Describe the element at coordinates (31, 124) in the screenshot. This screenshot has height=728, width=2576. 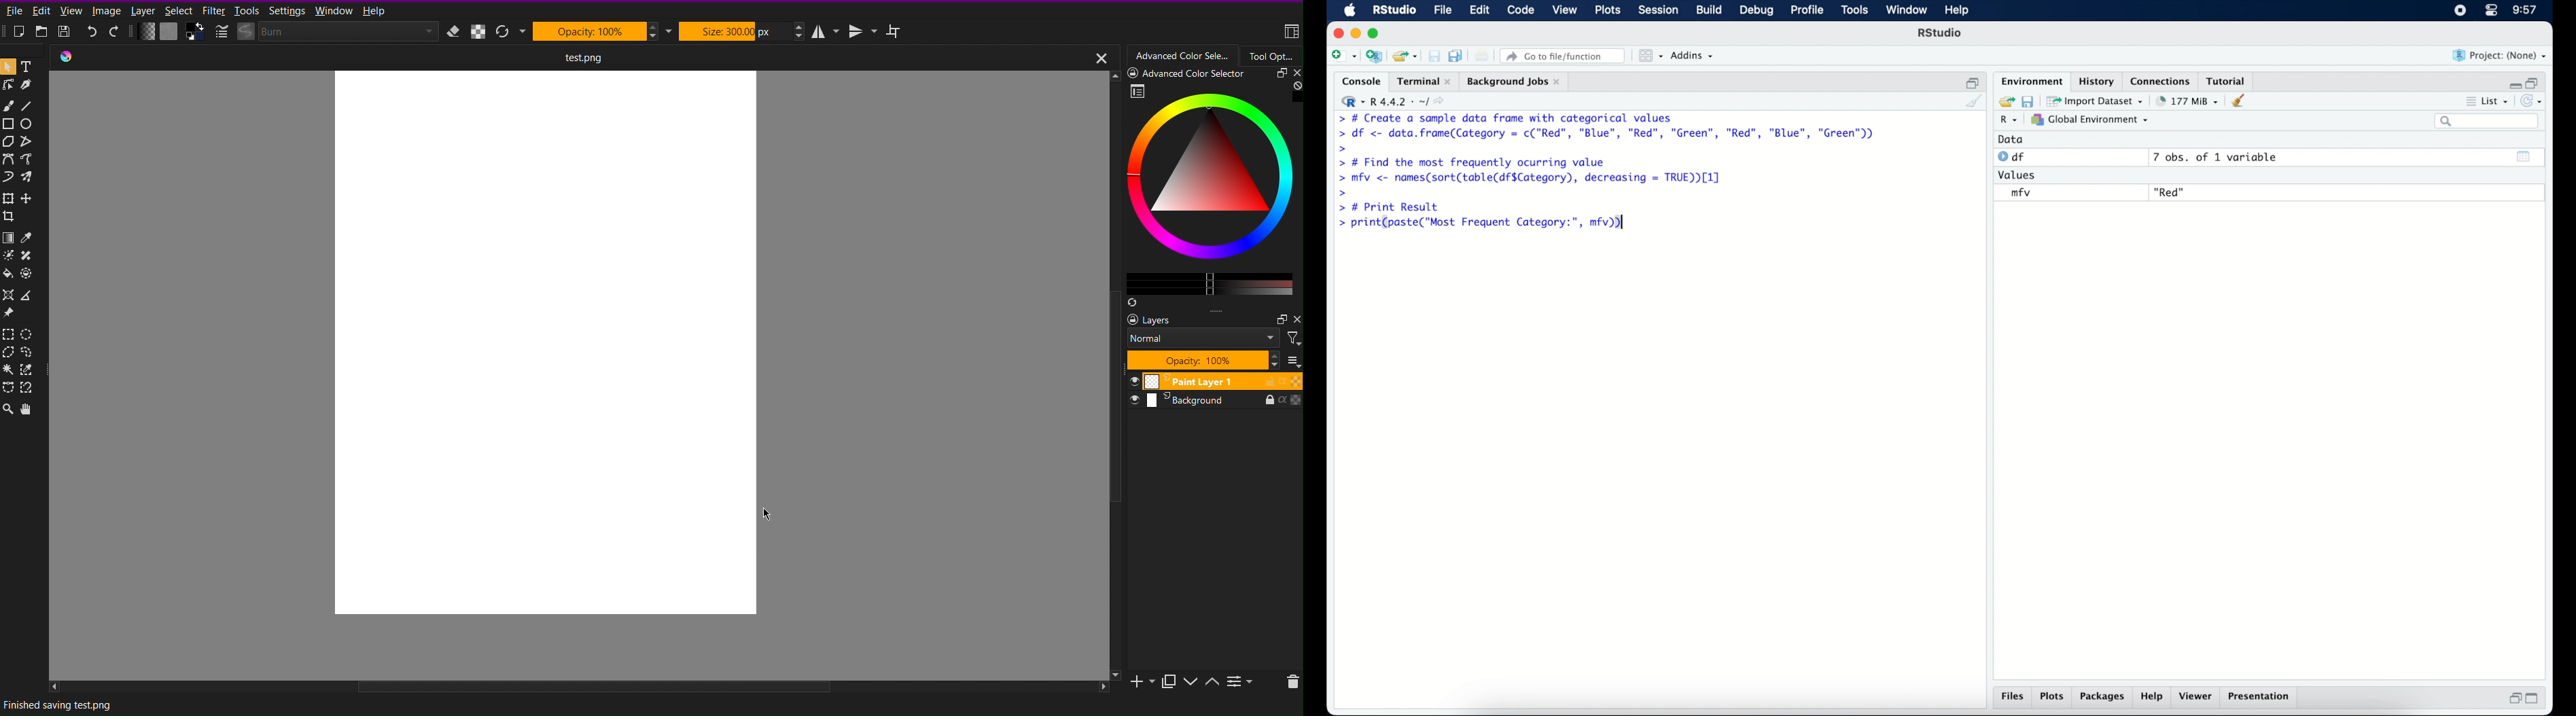
I see `Circle` at that location.